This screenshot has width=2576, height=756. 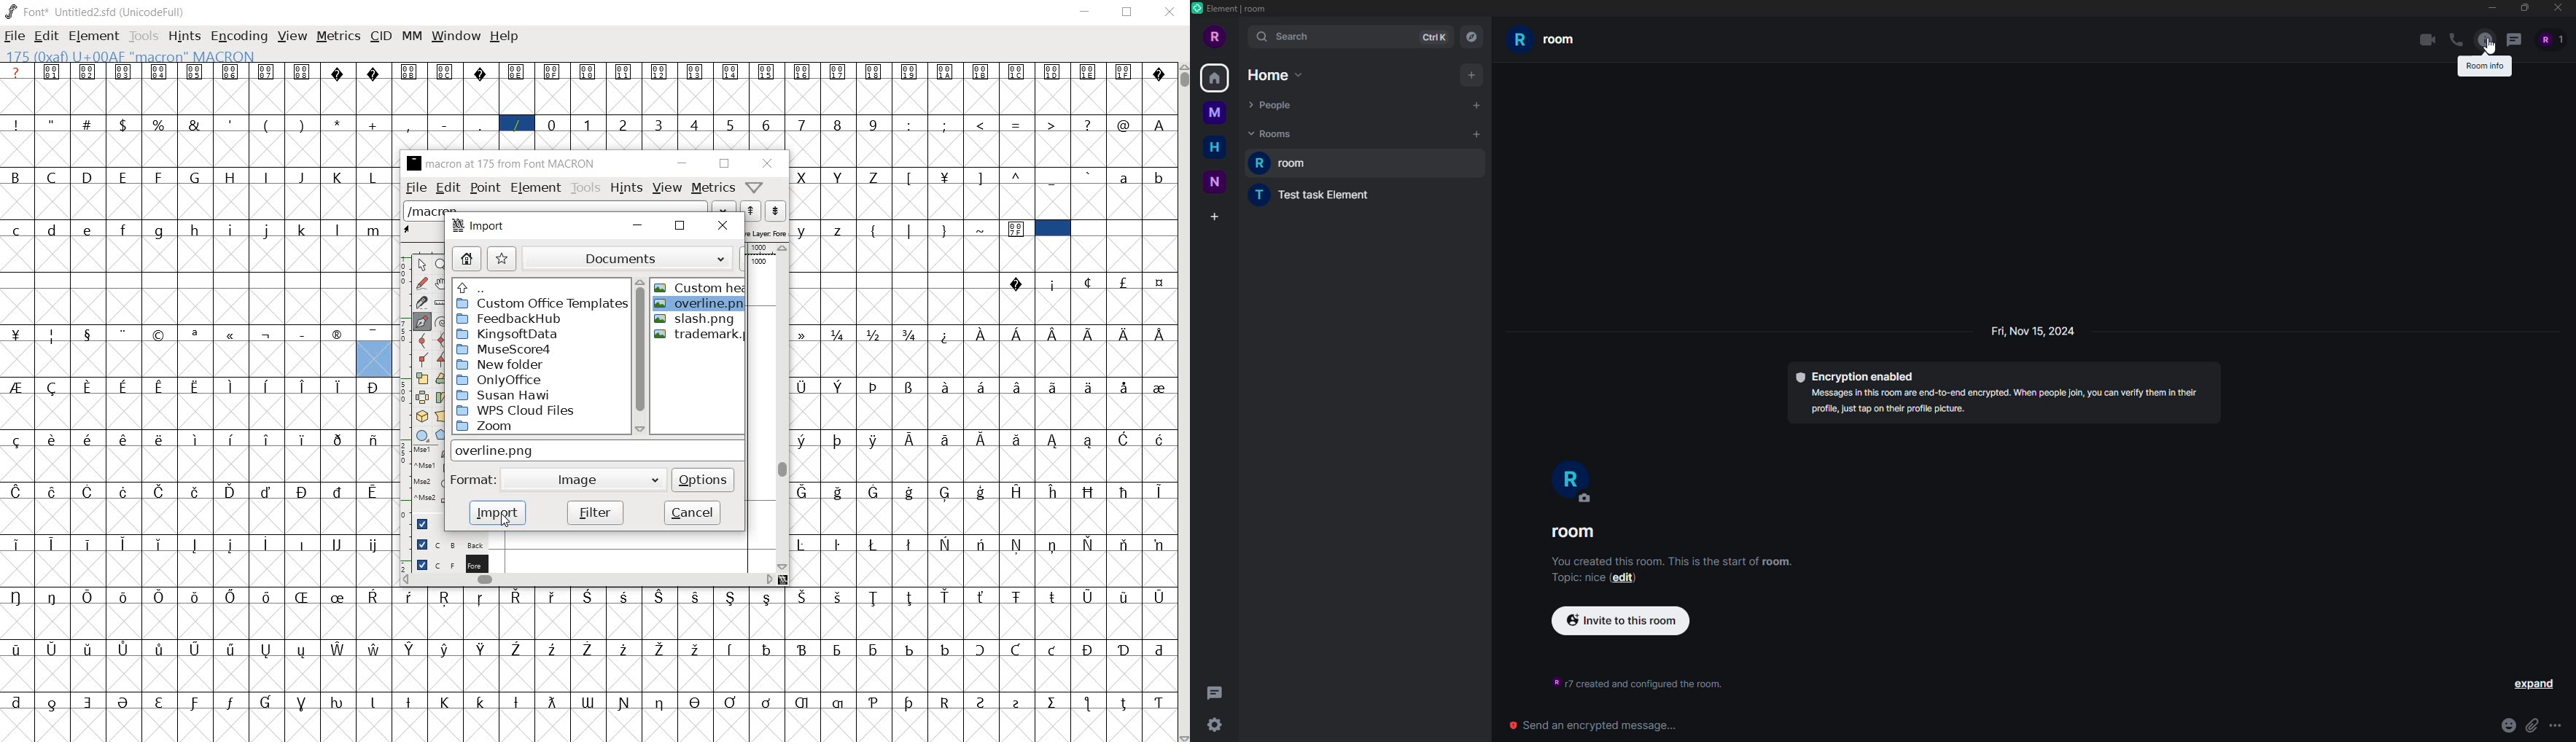 What do you see at coordinates (1158, 335) in the screenshot?
I see `Symbol` at bounding box center [1158, 335].